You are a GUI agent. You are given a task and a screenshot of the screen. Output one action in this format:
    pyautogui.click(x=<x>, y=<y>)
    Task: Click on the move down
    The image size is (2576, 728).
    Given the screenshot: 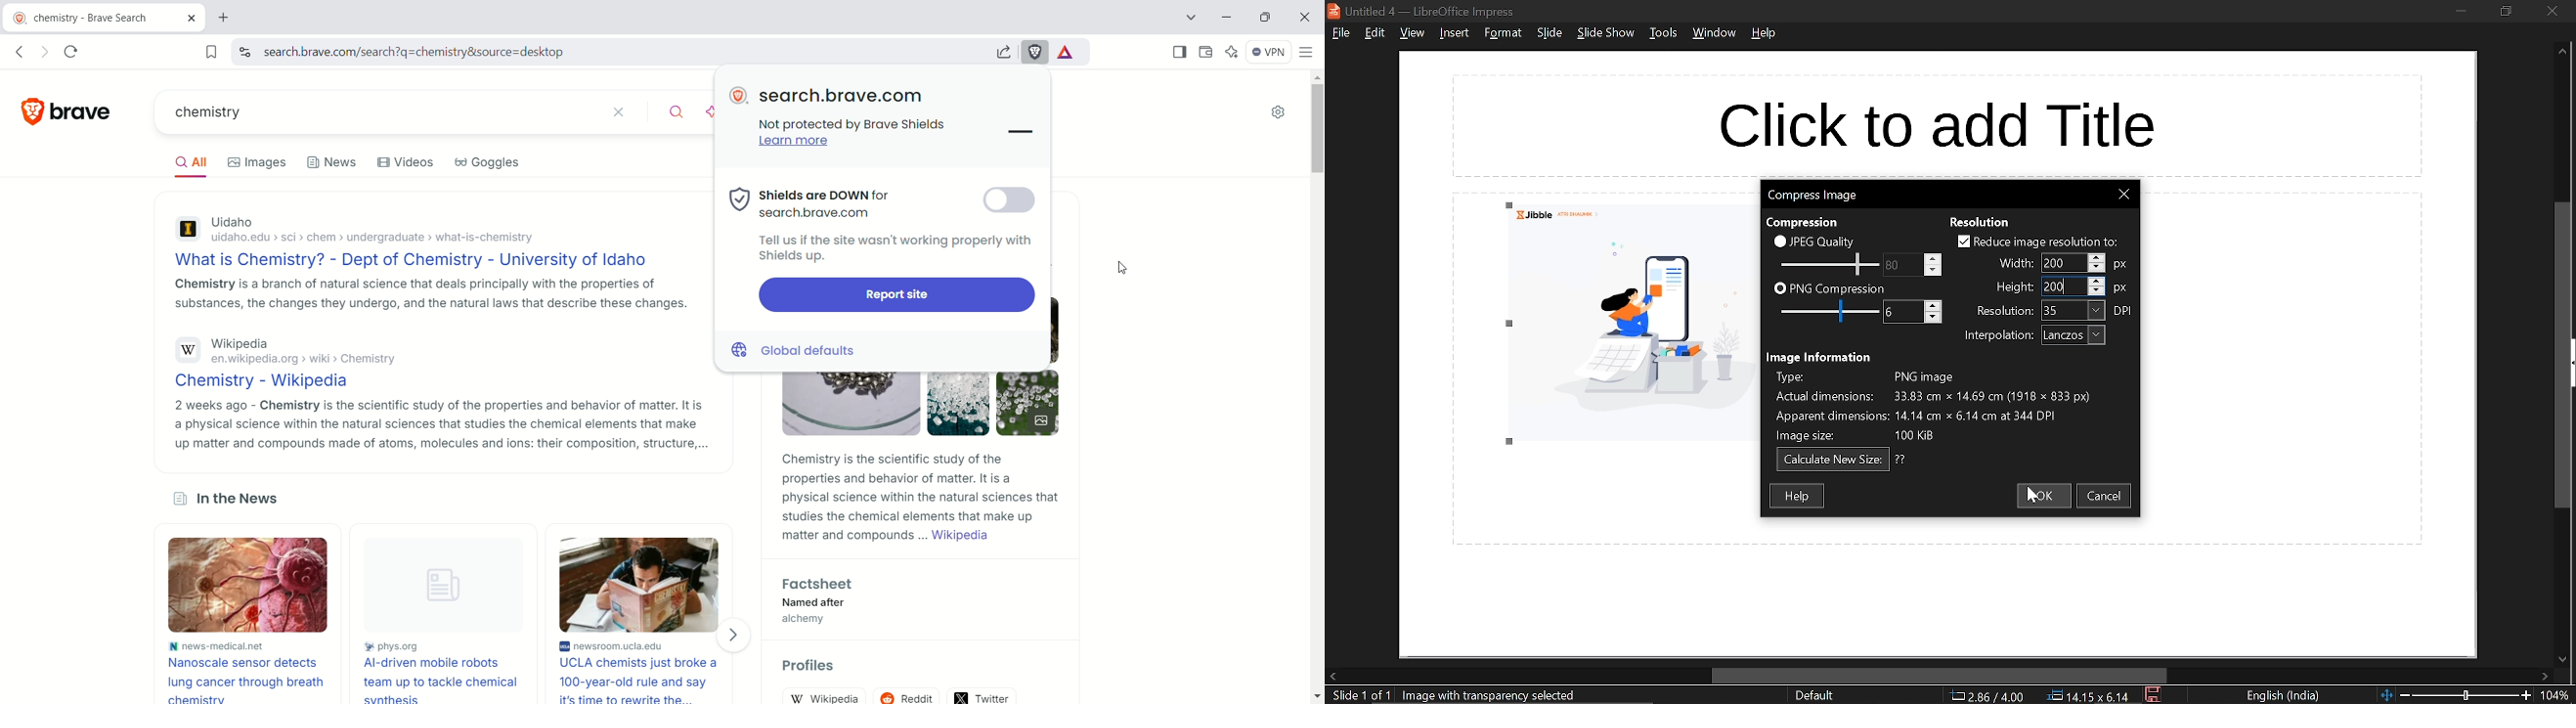 What is the action you would take?
    pyautogui.click(x=2560, y=660)
    